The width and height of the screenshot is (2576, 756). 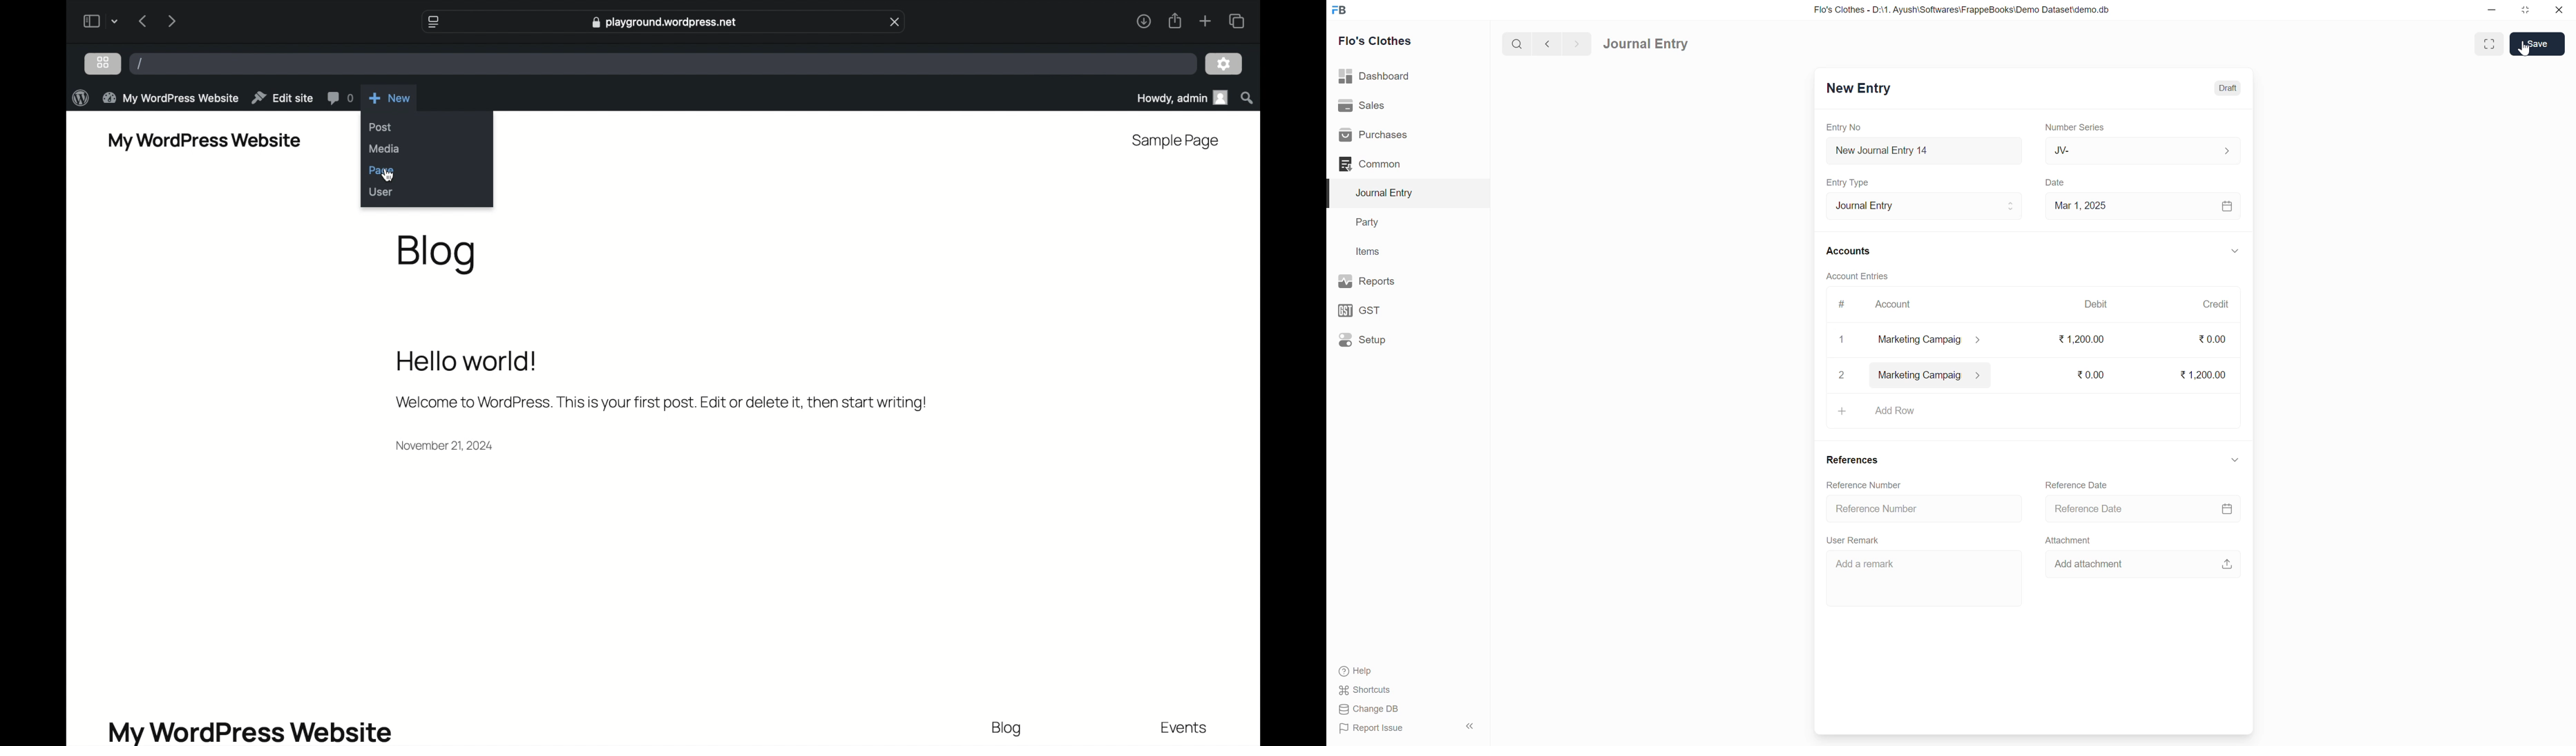 I want to click on Attachment, so click(x=2071, y=541).